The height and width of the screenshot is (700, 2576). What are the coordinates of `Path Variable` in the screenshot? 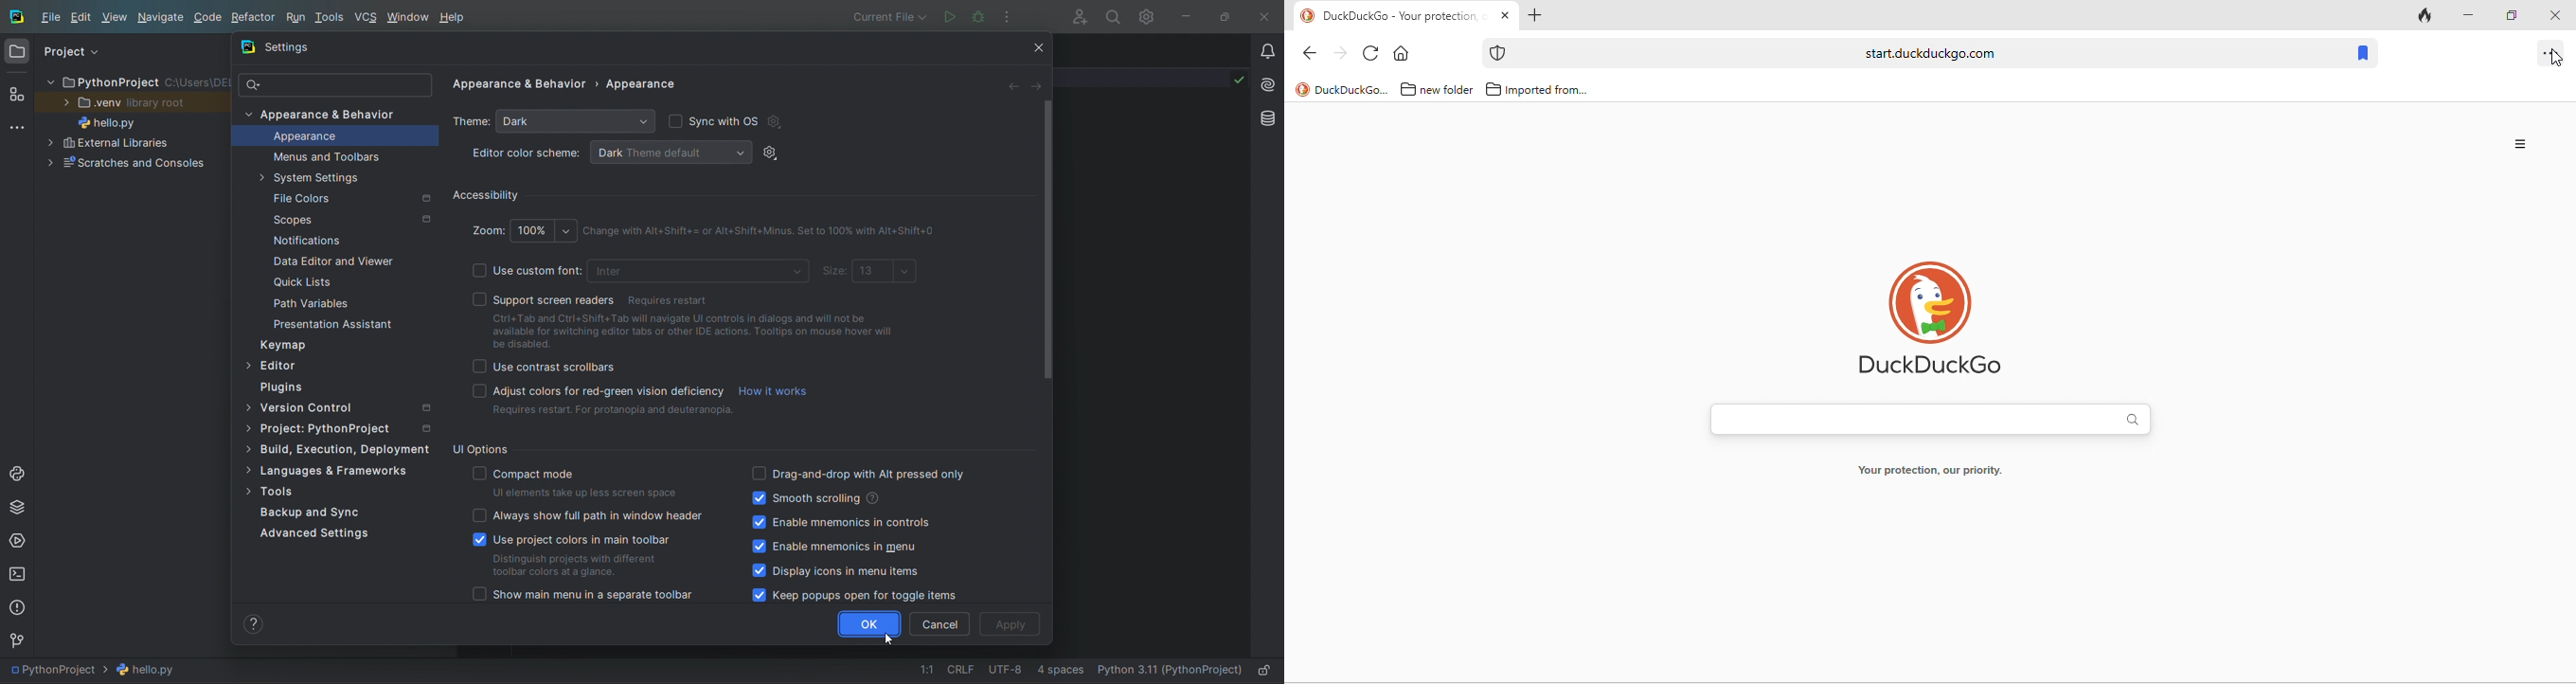 It's located at (328, 303).